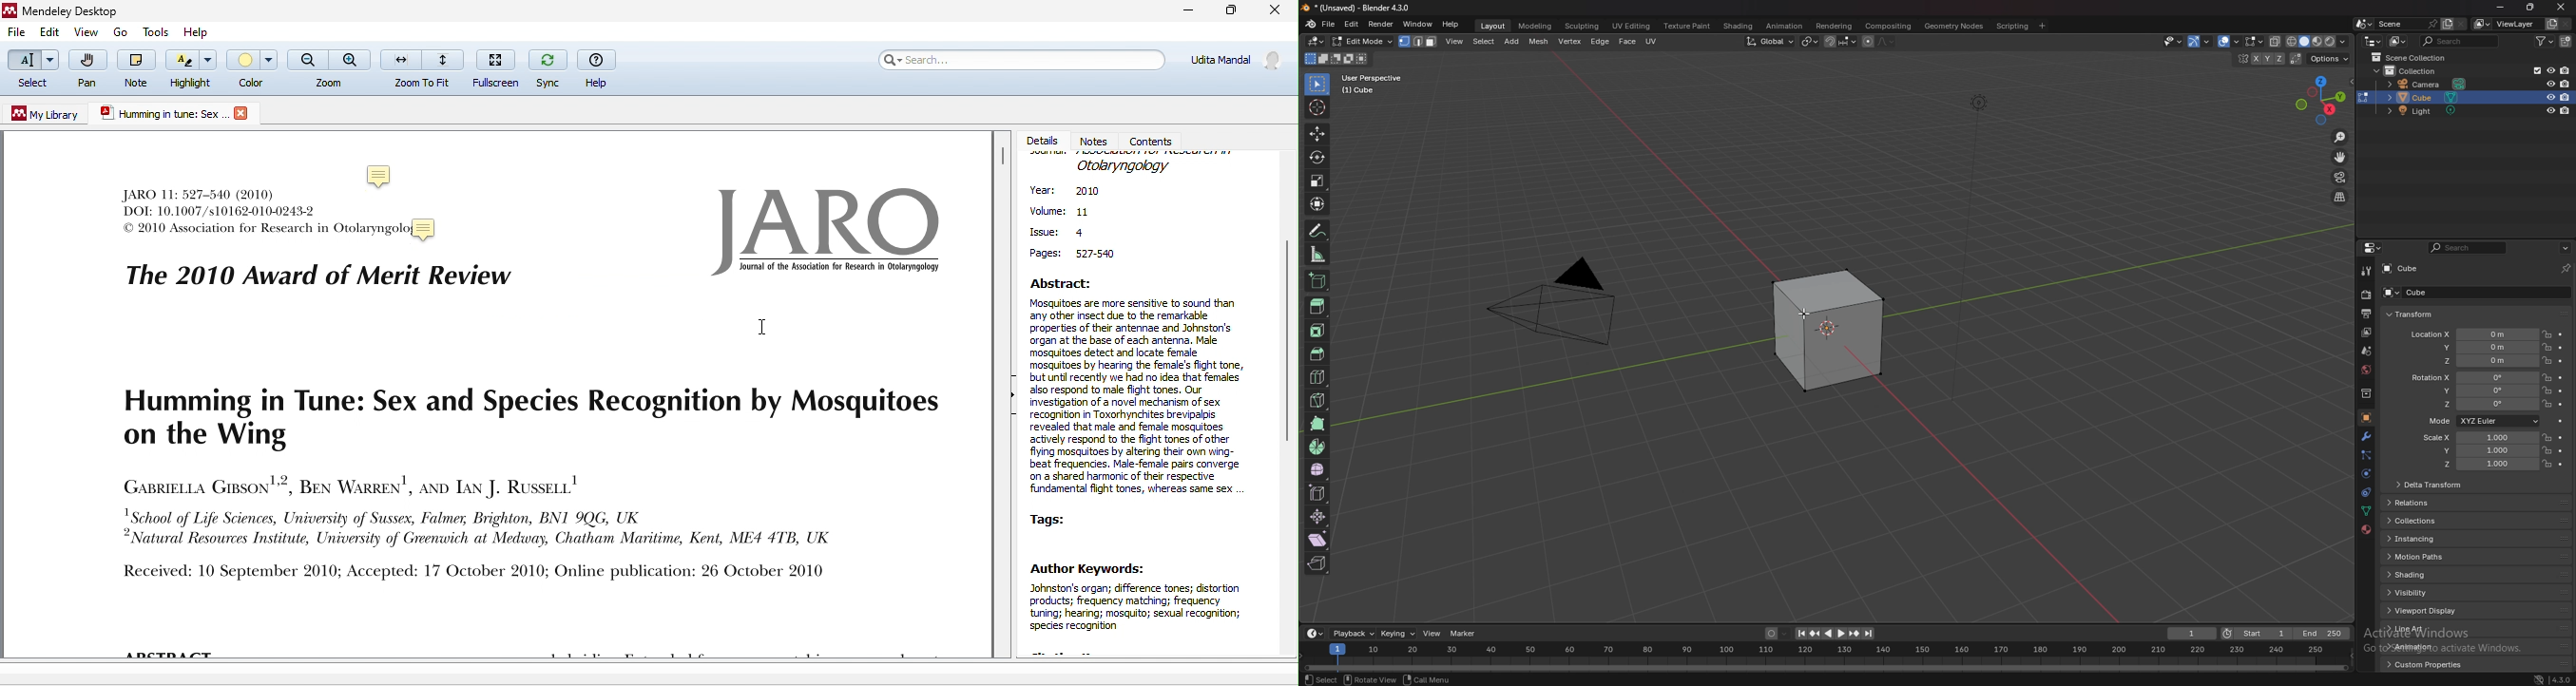 The width and height of the screenshot is (2576, 700). Describe the element at coordinates (2367, 529) in the screenshot. I see `materials` at that location.